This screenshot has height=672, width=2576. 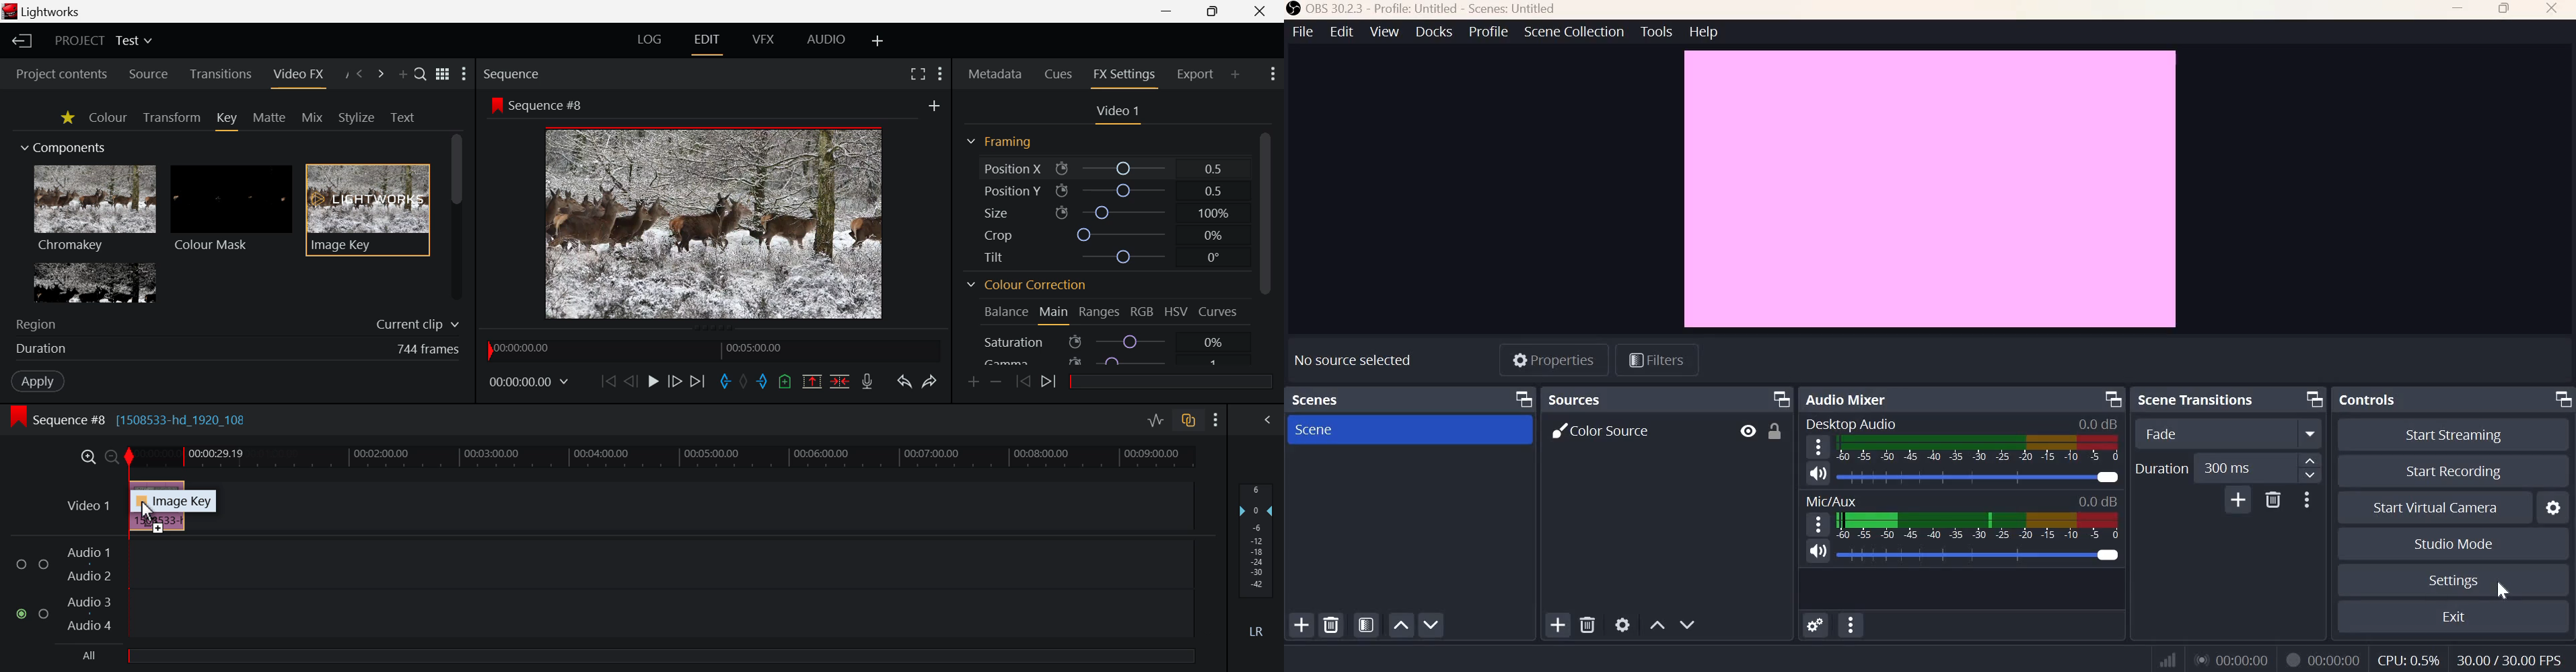 What do you see at coordinates (1421, 9) in the screenshot?
I see `OBS 30.2.3 - Profile: Untitled - Scenes: Untitled` at bounding box center [1421, 9].